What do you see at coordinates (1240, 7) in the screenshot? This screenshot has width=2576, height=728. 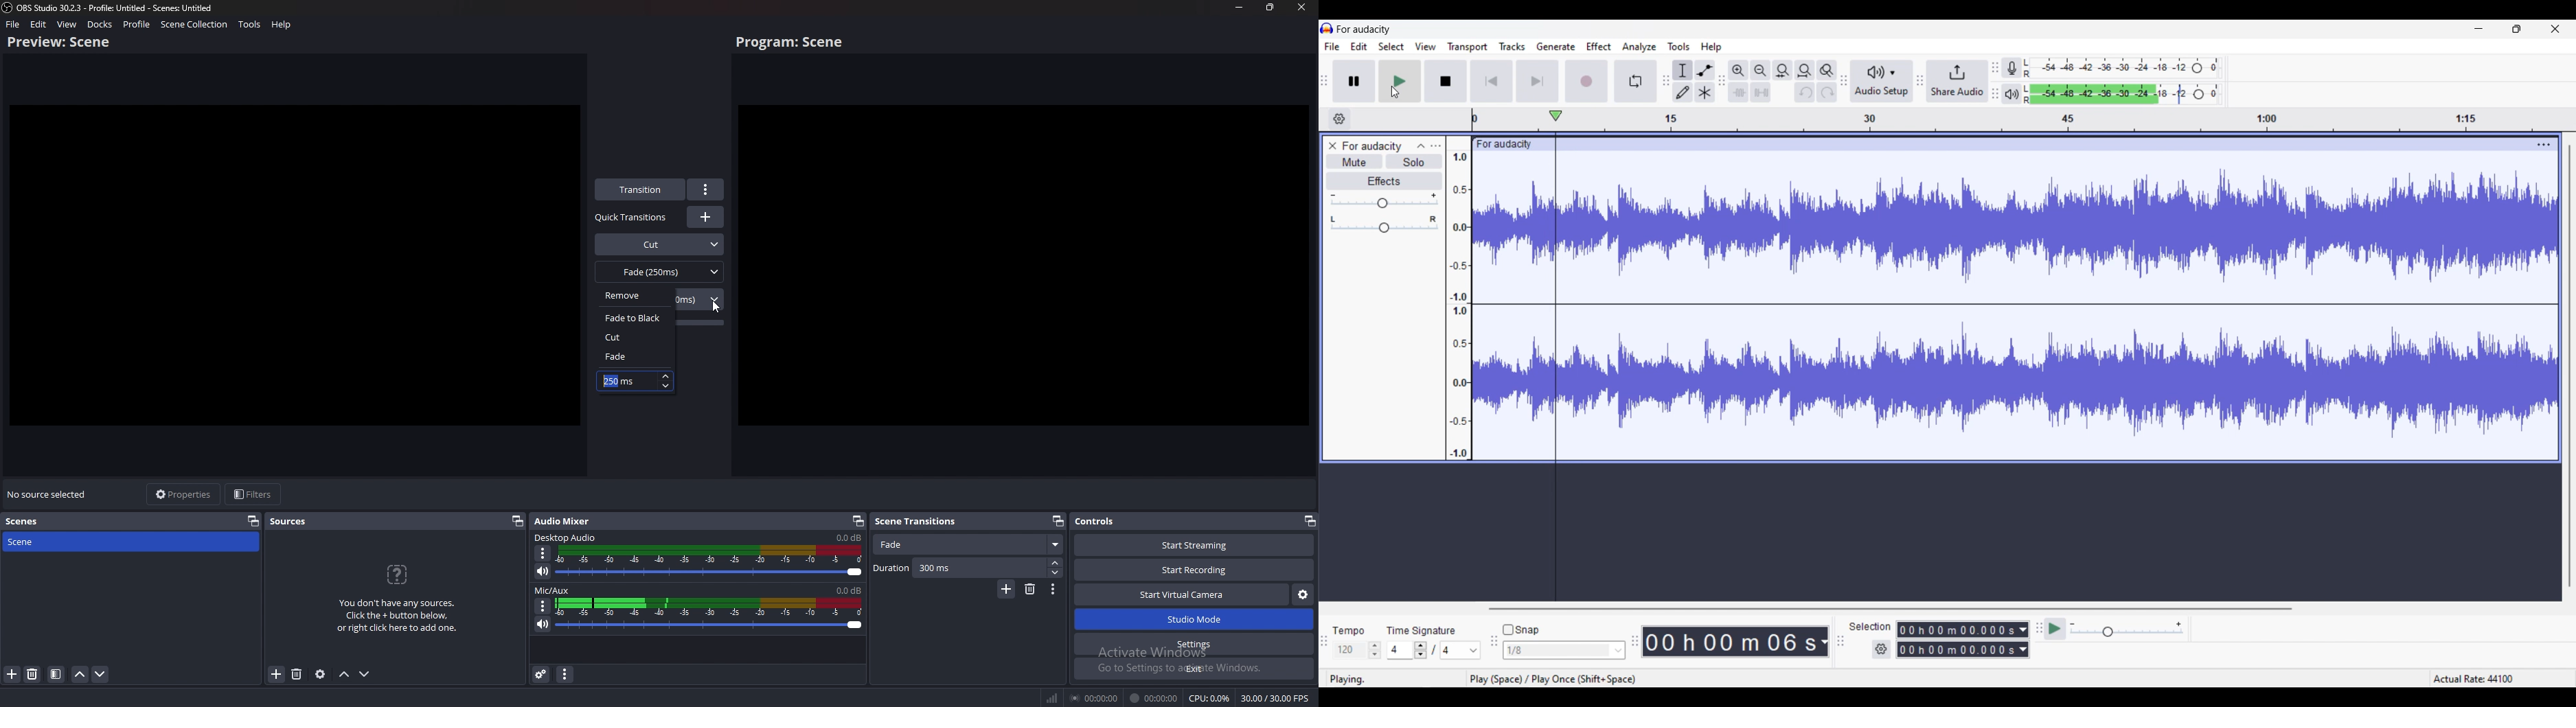 I see `minimize` at bounding box center [1240, 7].